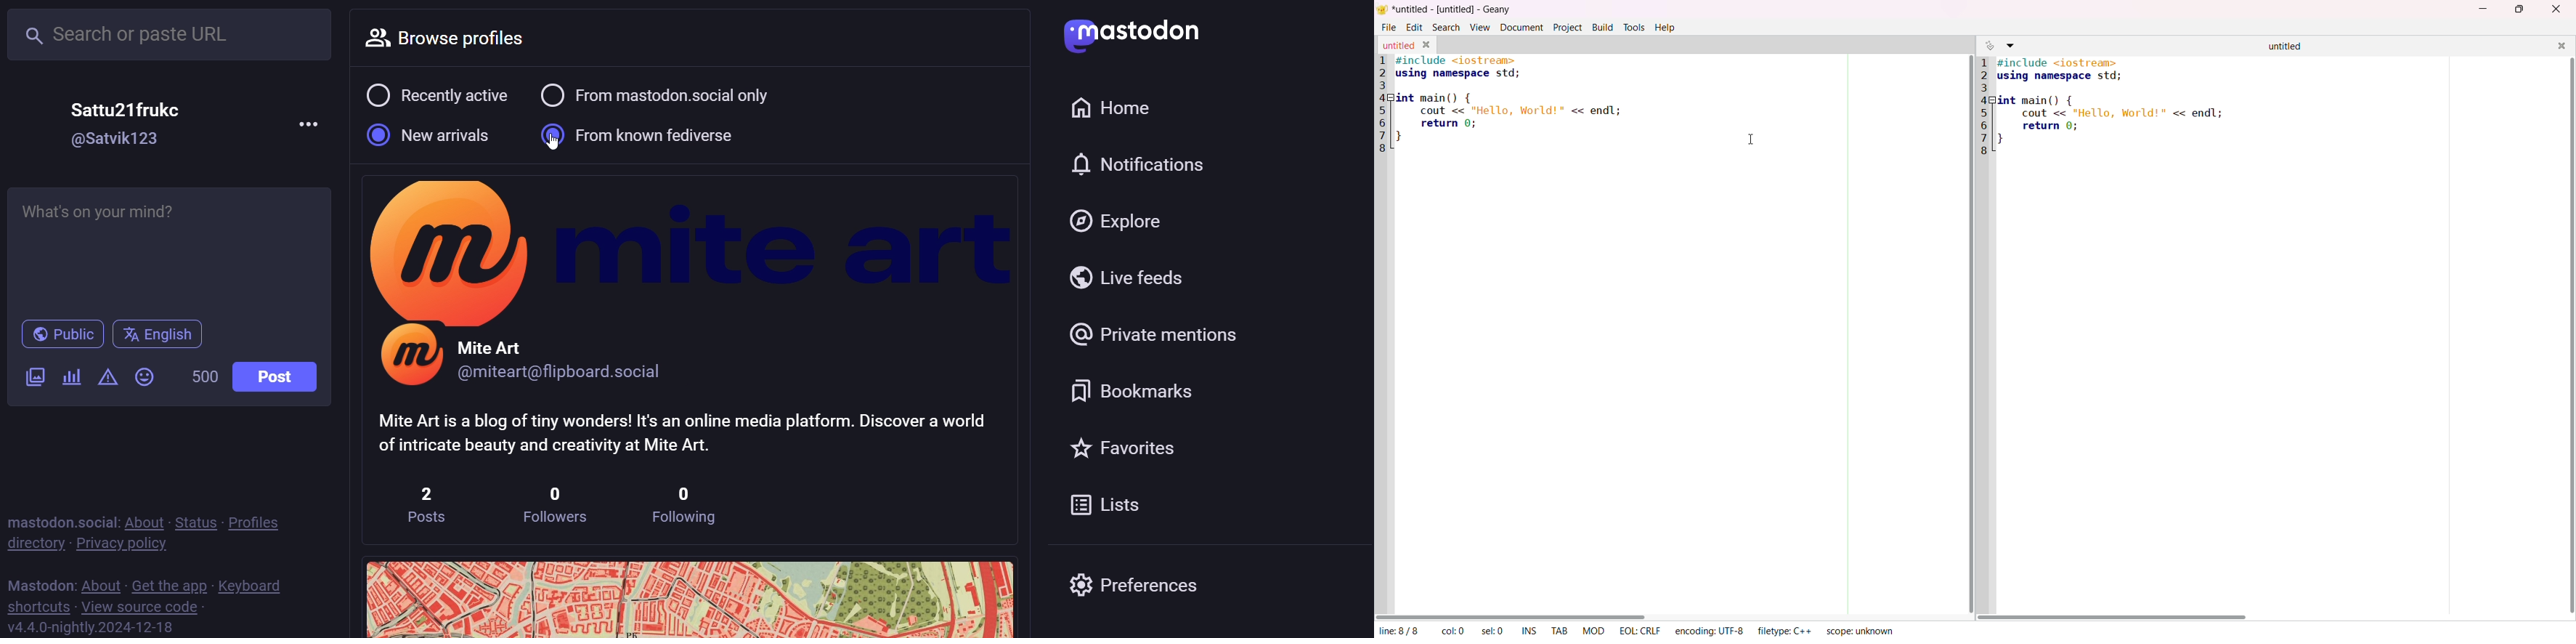 The image size is (2576, 644). I want to click on close, so click(2555, 10).